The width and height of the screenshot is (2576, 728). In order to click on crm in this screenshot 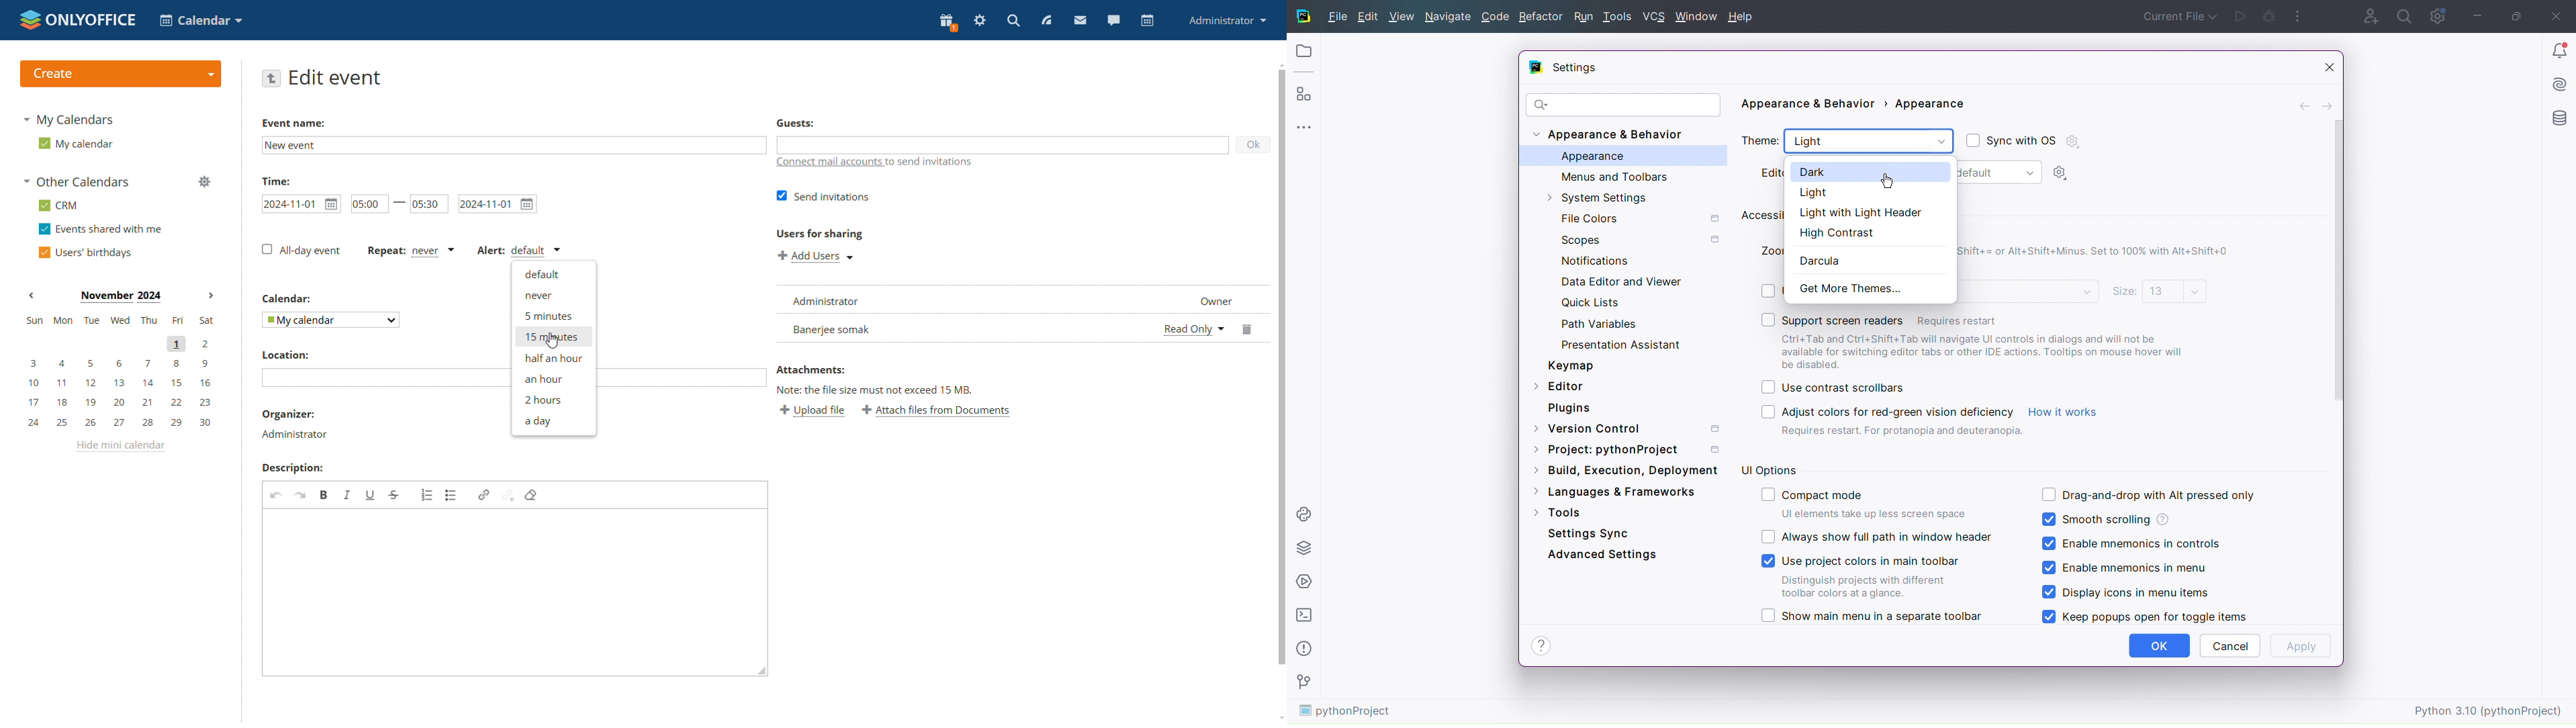, I will do `click(62, 206)`.